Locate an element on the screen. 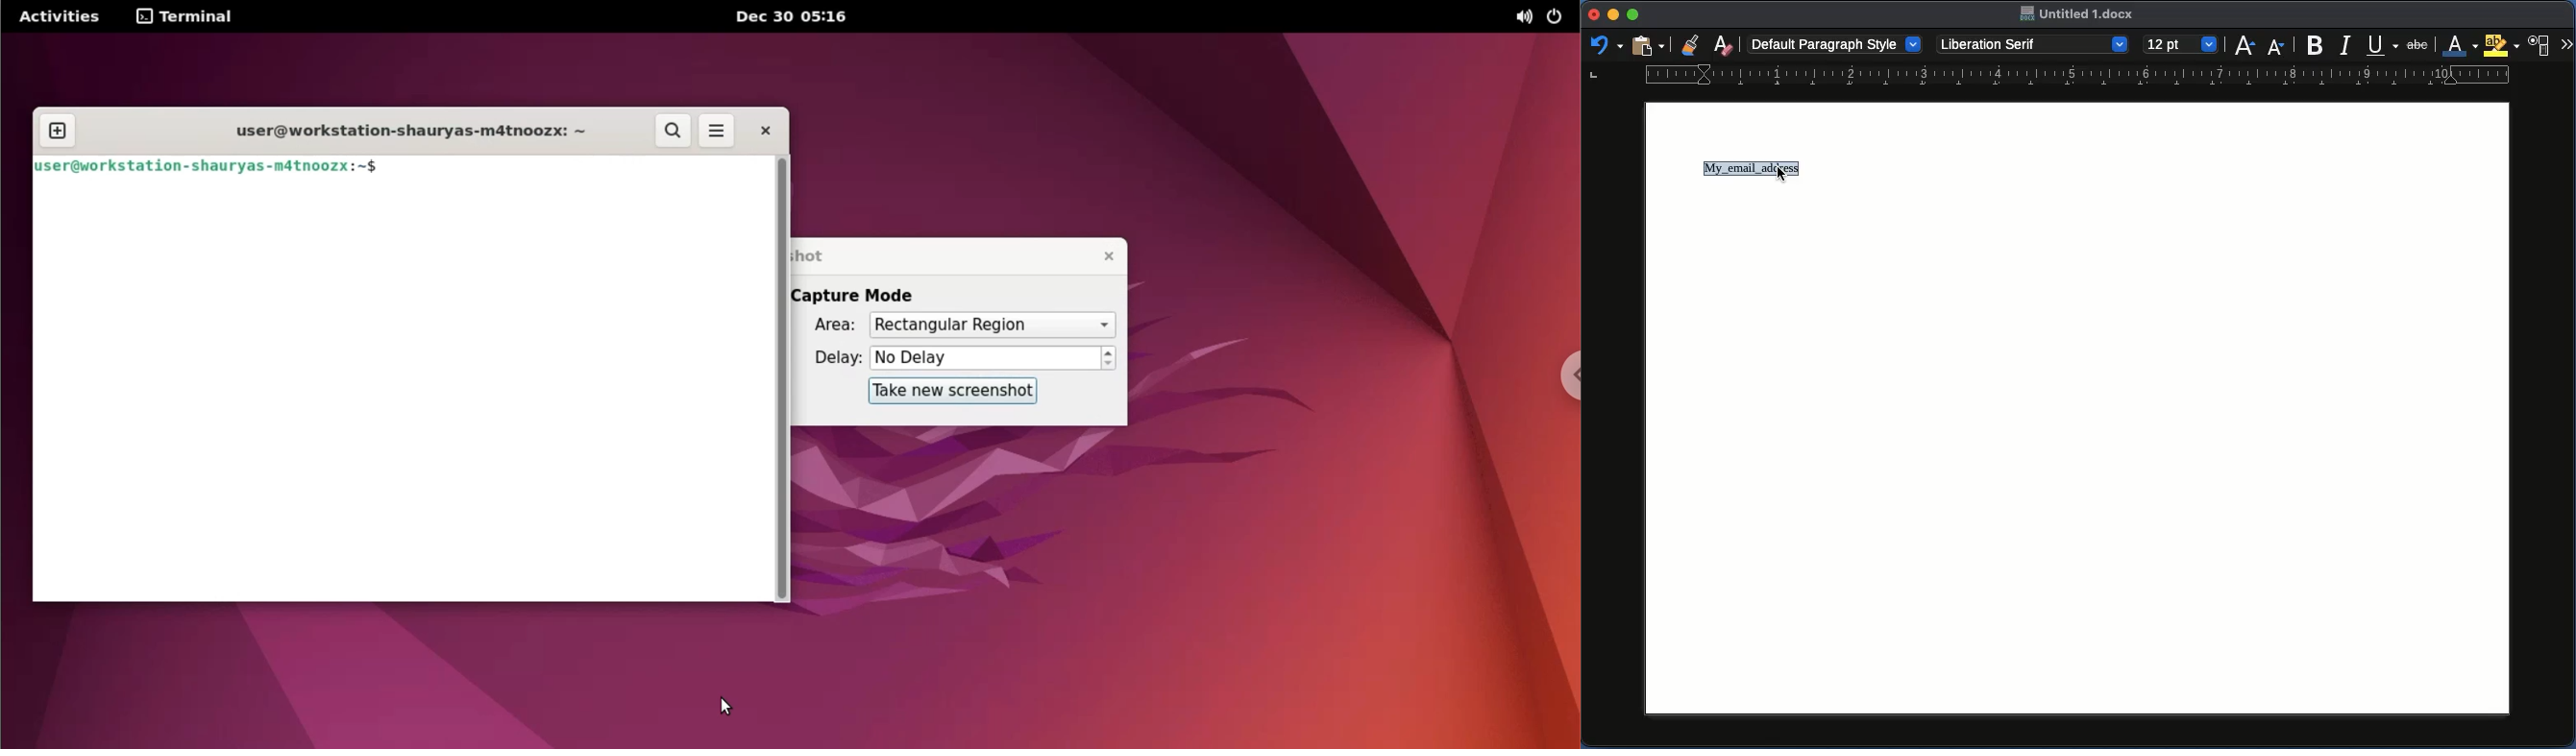 This screenshot has width=2576, height=756. power options is located at coordinates (1558, 19).